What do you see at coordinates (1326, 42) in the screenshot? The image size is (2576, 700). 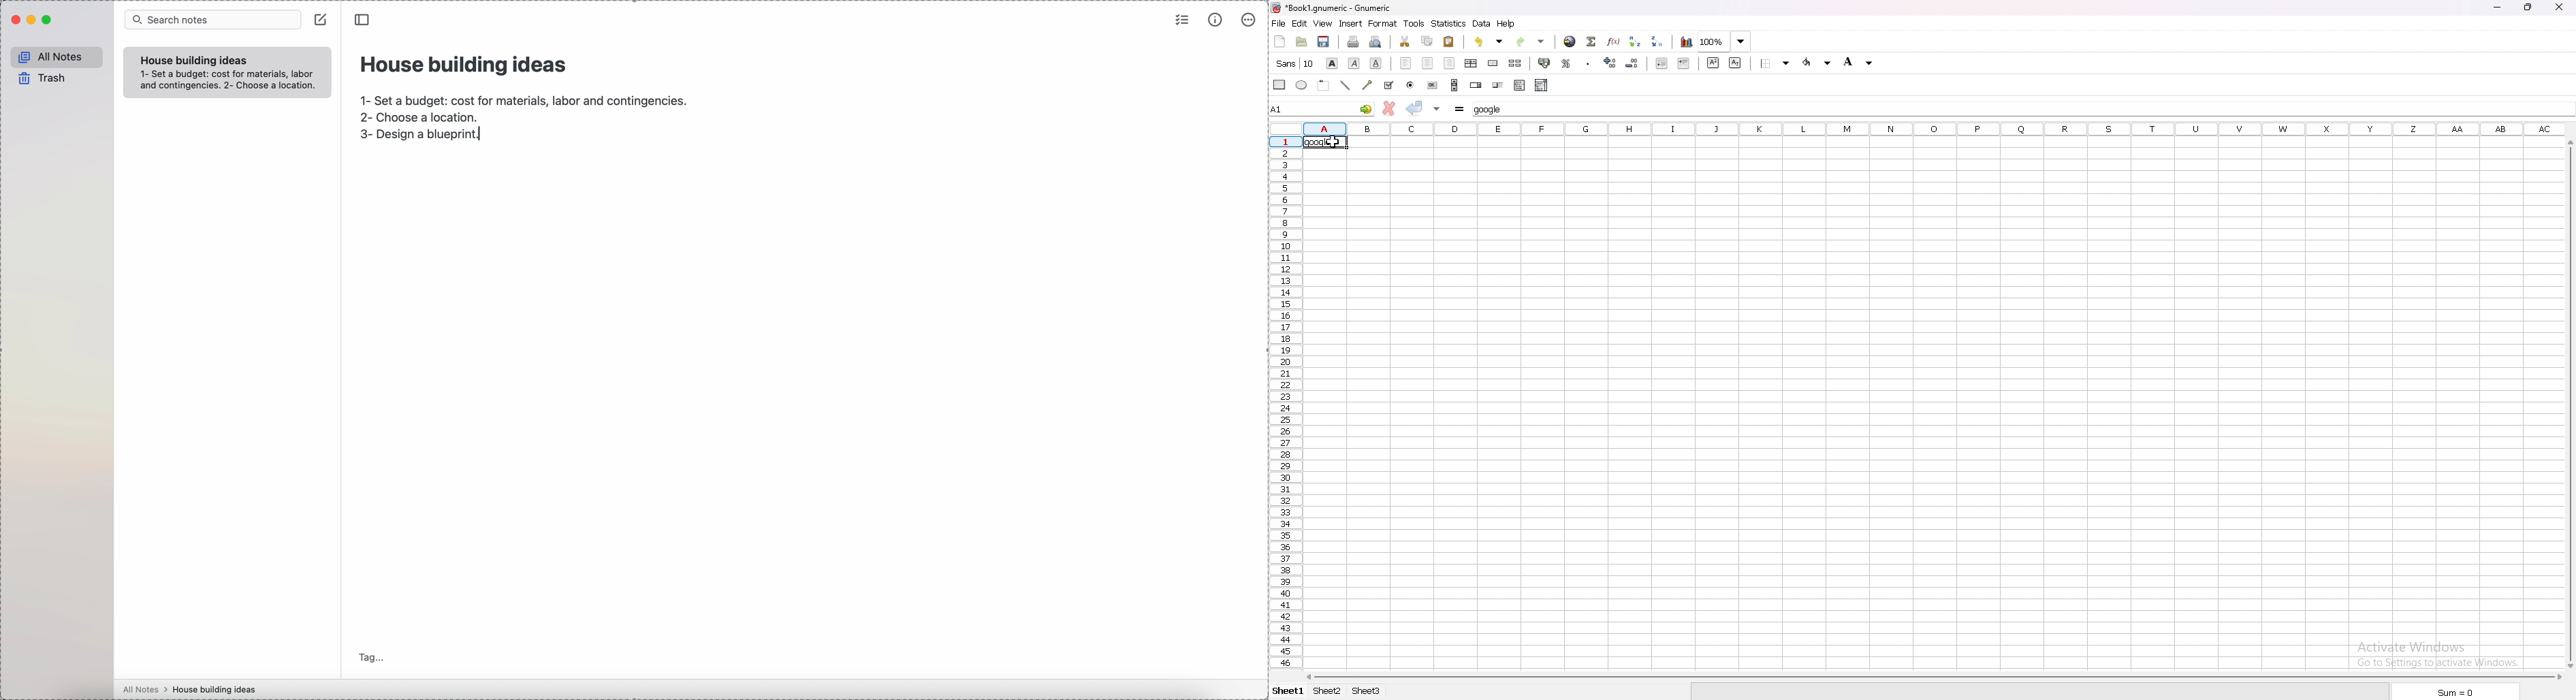 I see `save` at bounding box center [1326, 42].